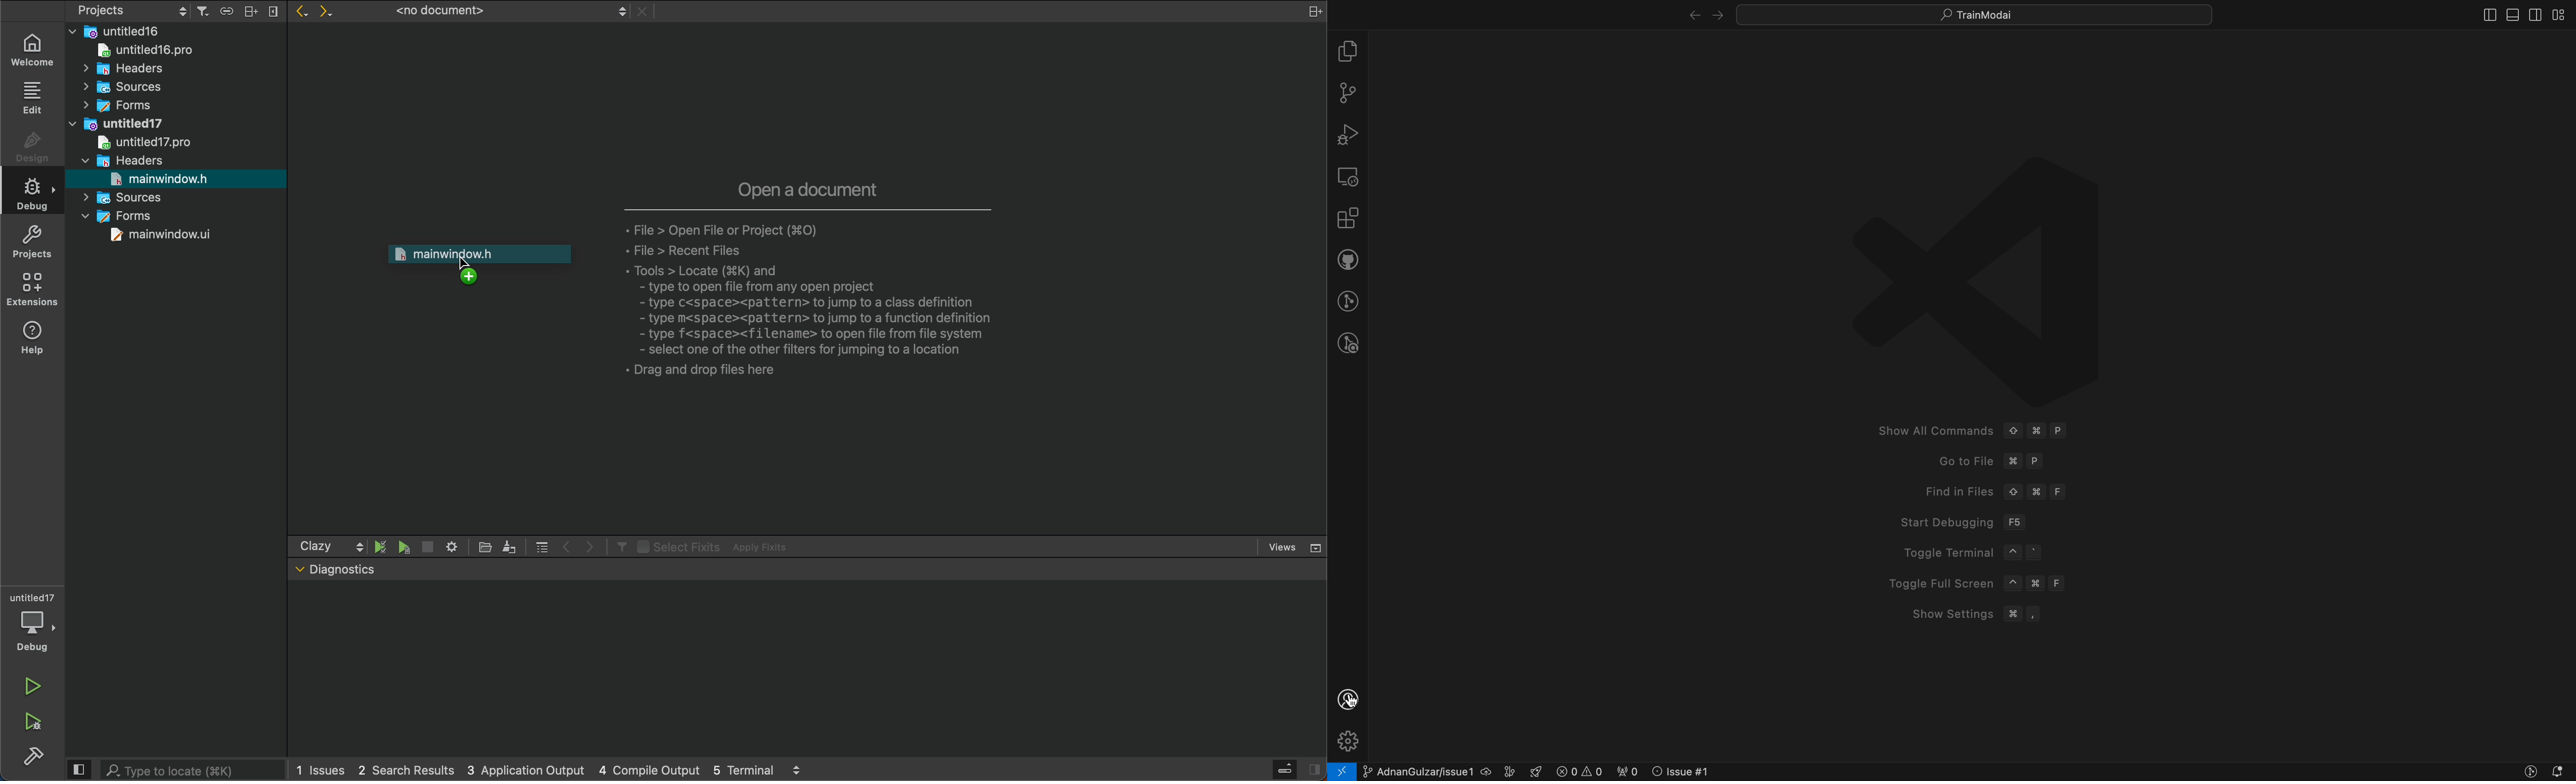 This screenshot has width=2576, height=784. What do you see at coordinates (426, 547) in the screenshot?
I see `Stop` at bounding box center [426, 547].